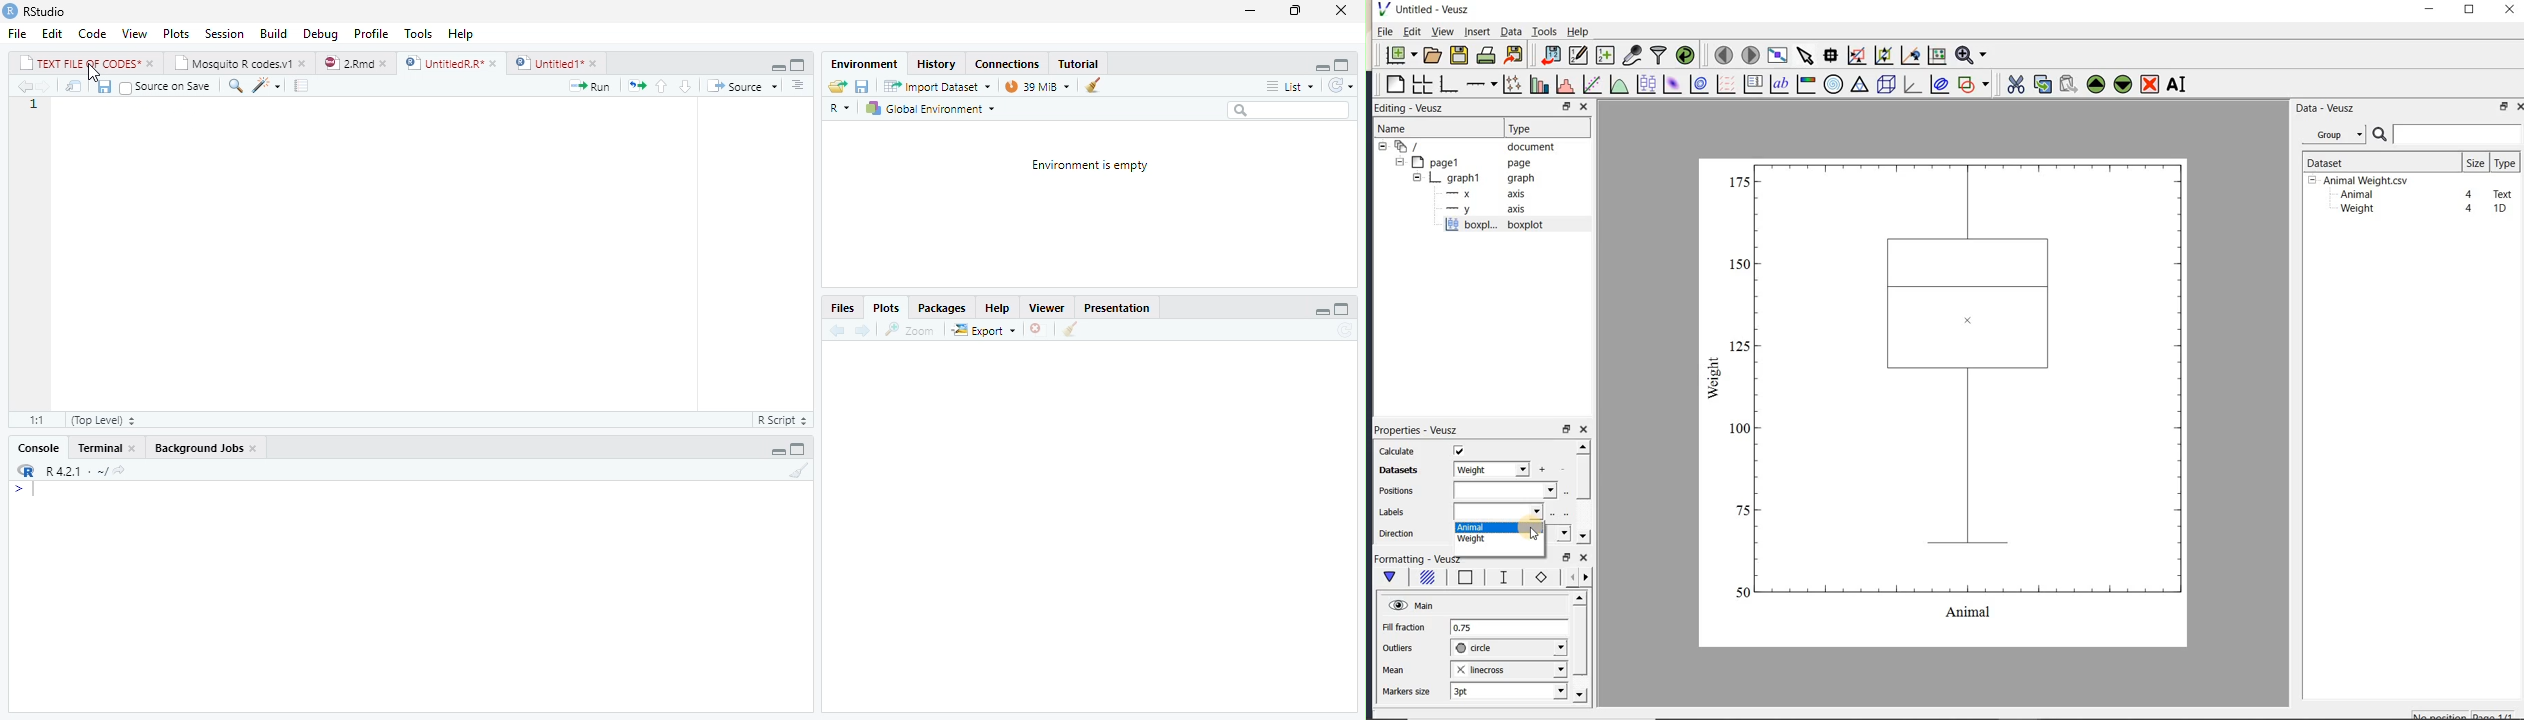 This screenshot has height=728, width=2548. I want to click on Export, so click(984, 330).